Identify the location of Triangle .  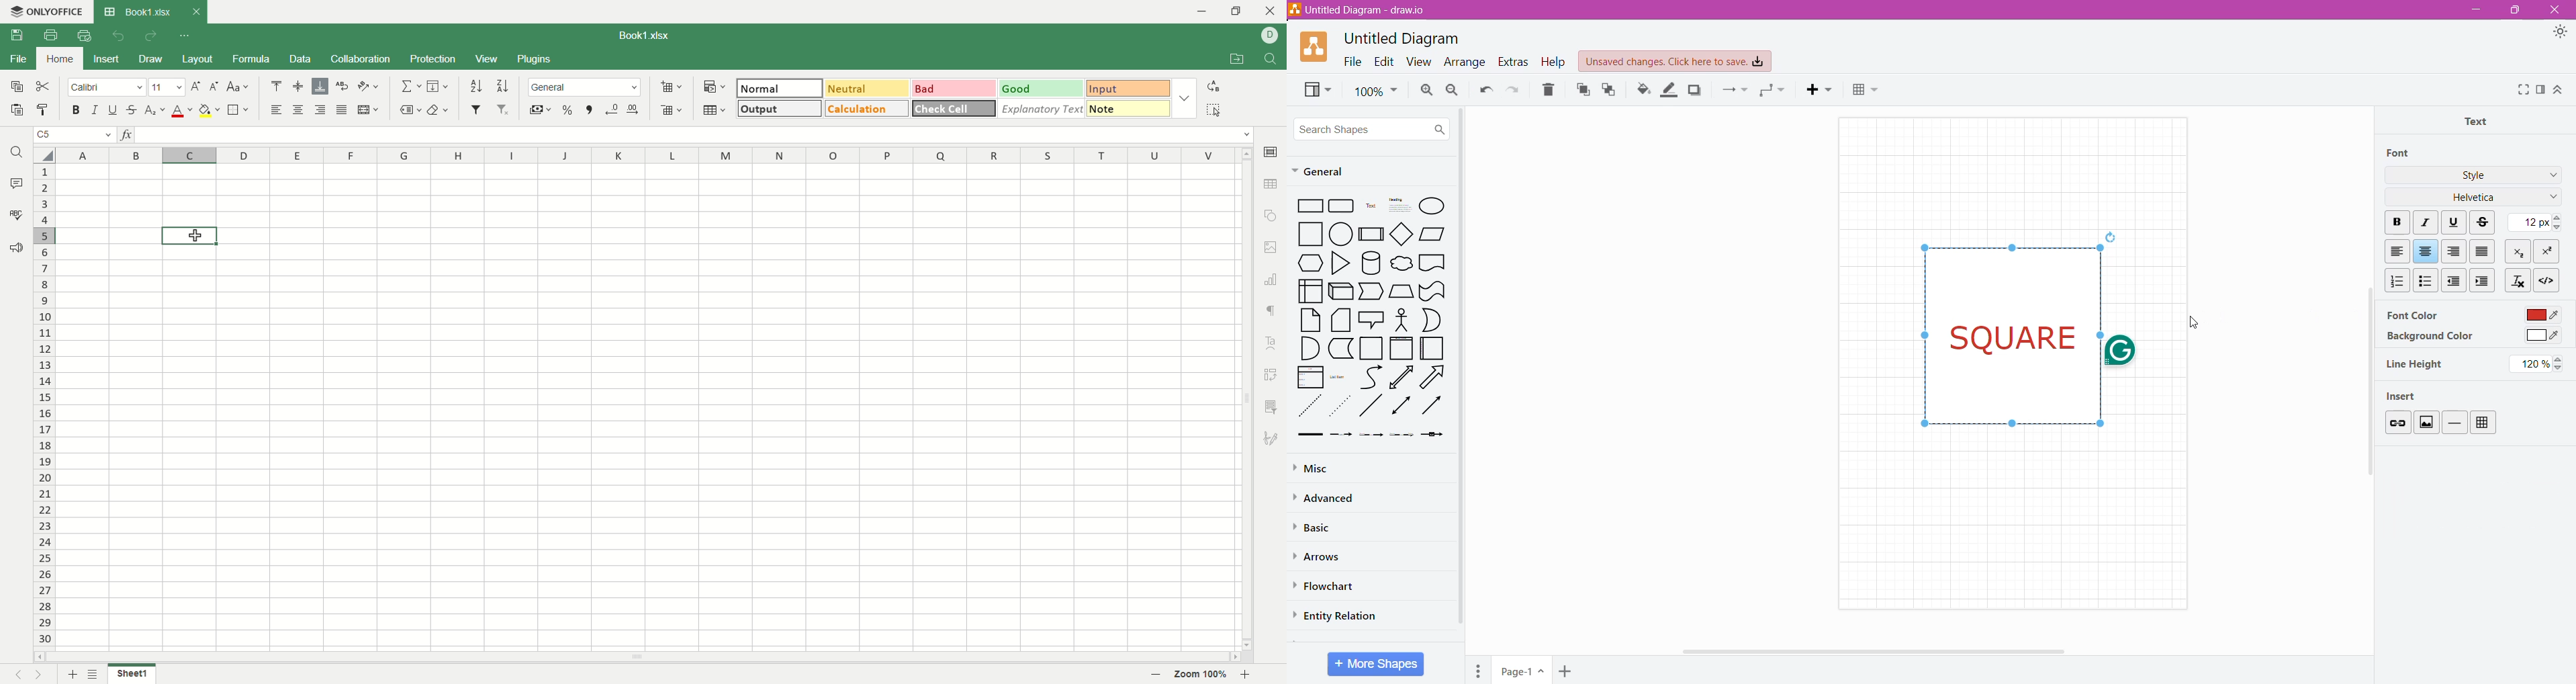
(1340, 262).